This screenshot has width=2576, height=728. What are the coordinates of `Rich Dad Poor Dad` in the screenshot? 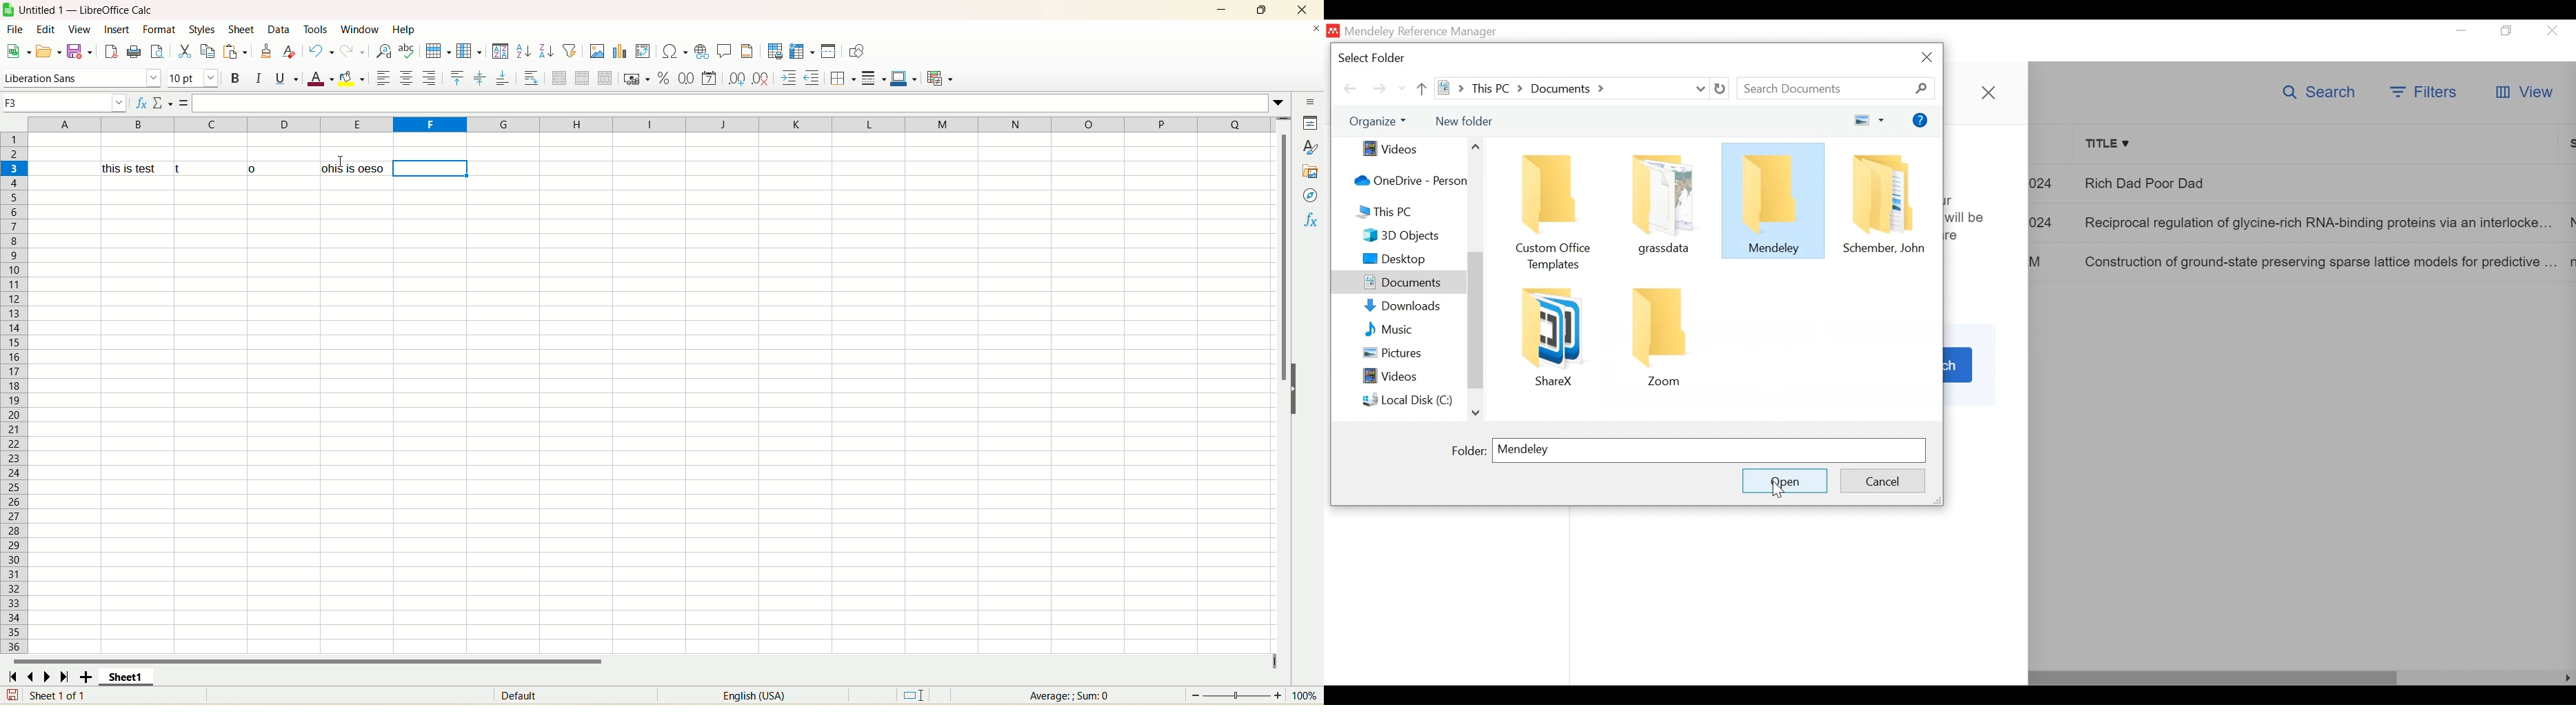 It's located at (2220, 185).